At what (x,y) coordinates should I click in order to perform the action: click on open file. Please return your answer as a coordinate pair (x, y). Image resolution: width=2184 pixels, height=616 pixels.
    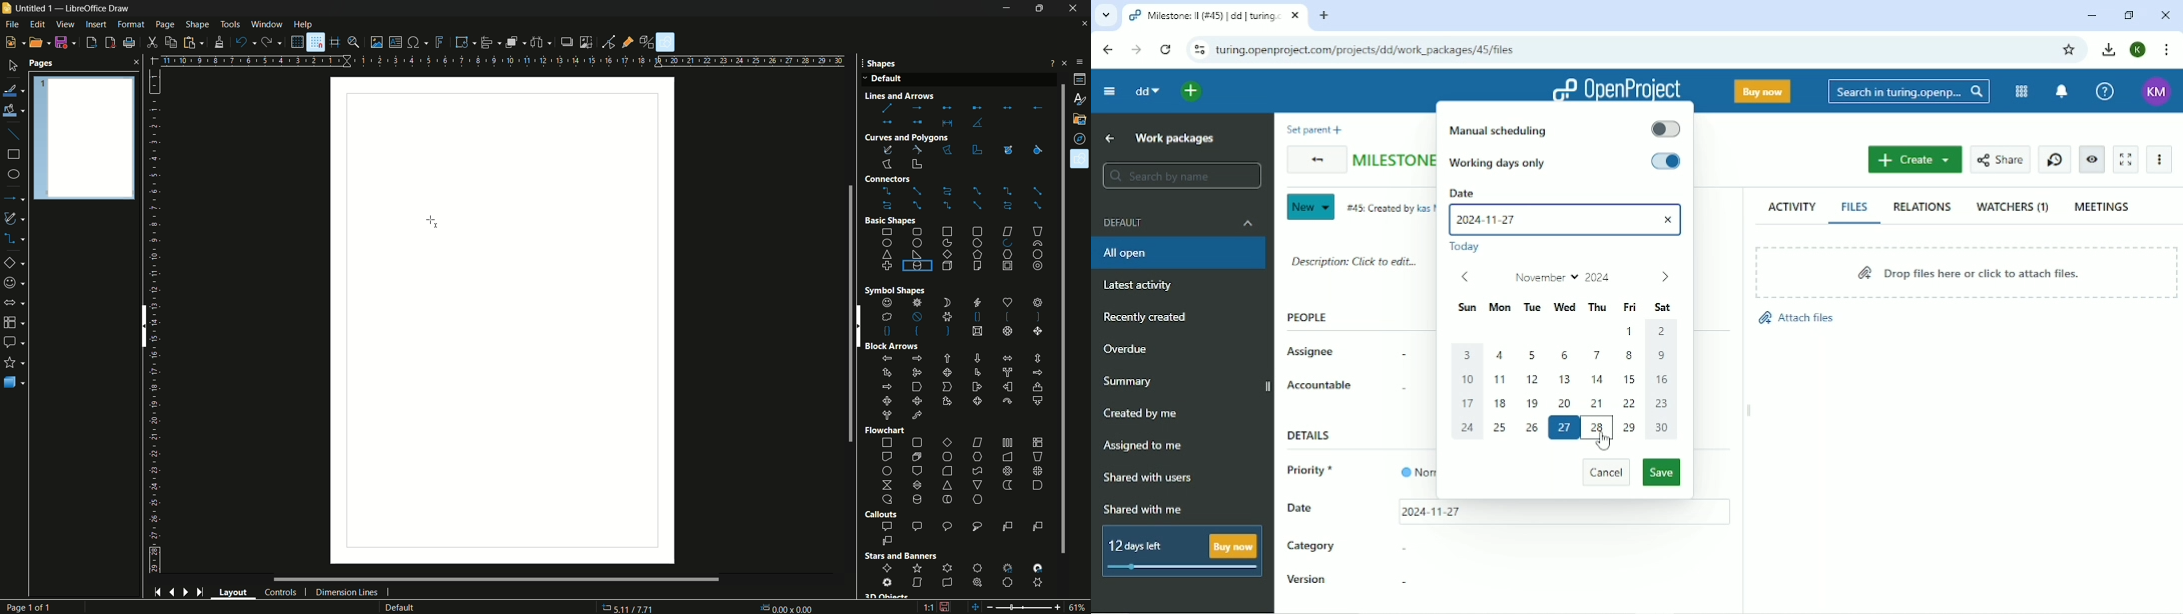
    Looking at the image, I should click on (38, 42).